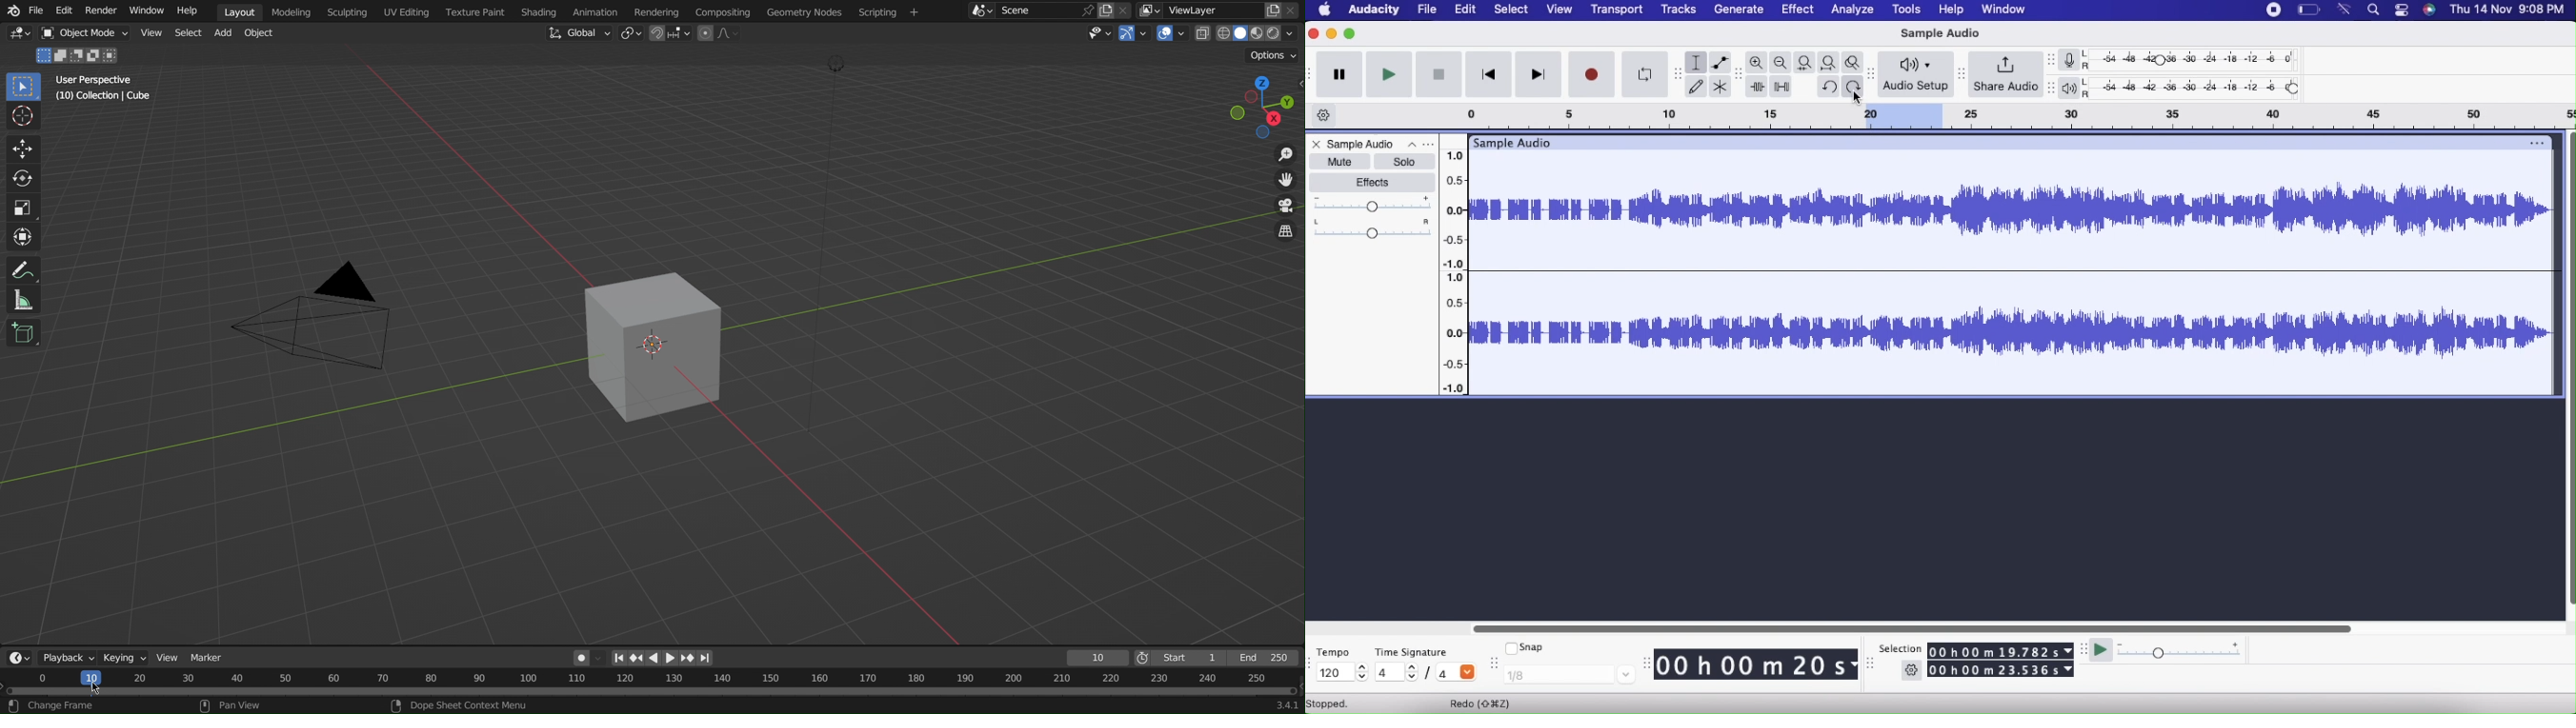 This screenshot has height=728, width=2576. Describe the element at coordinates (1245, 33) in the screenshot. I see `Viewport Shading` at that location.